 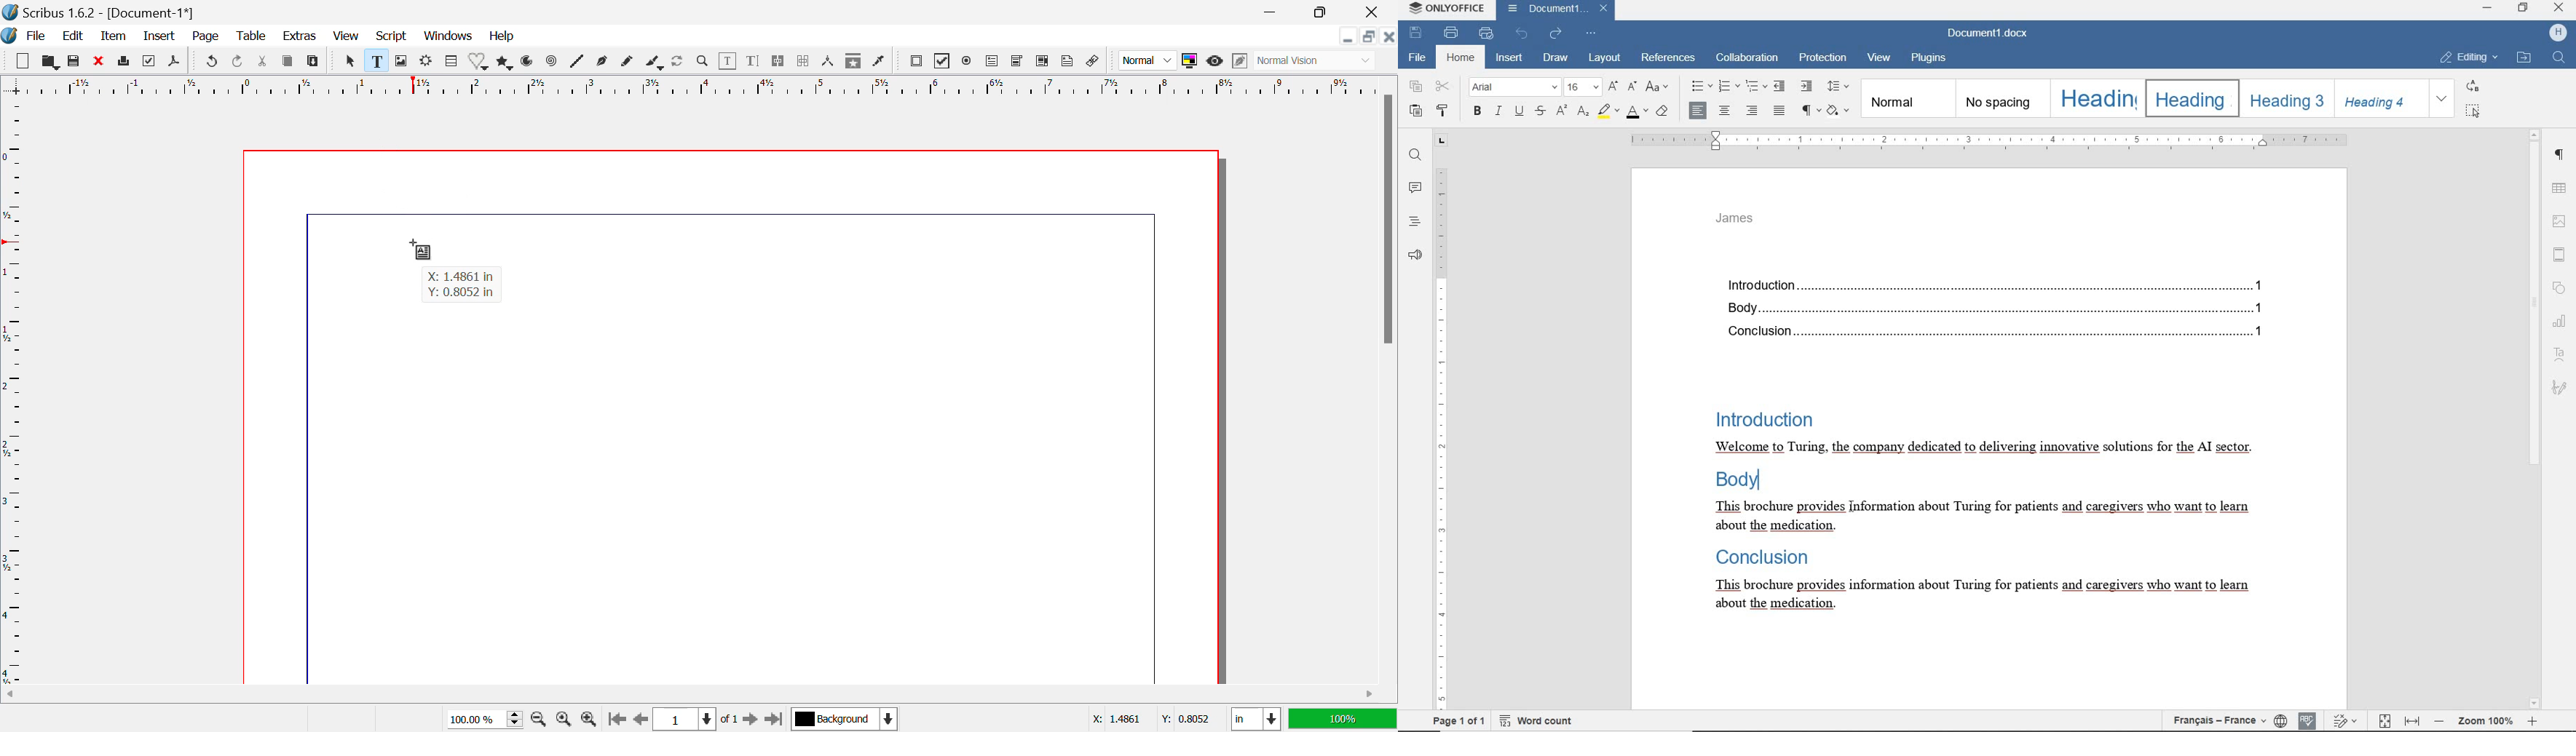 What do you see at coordinates (1487, 34) in the screenshot?
I see `QUICK PRINT` at bounding box center [1487, 34].